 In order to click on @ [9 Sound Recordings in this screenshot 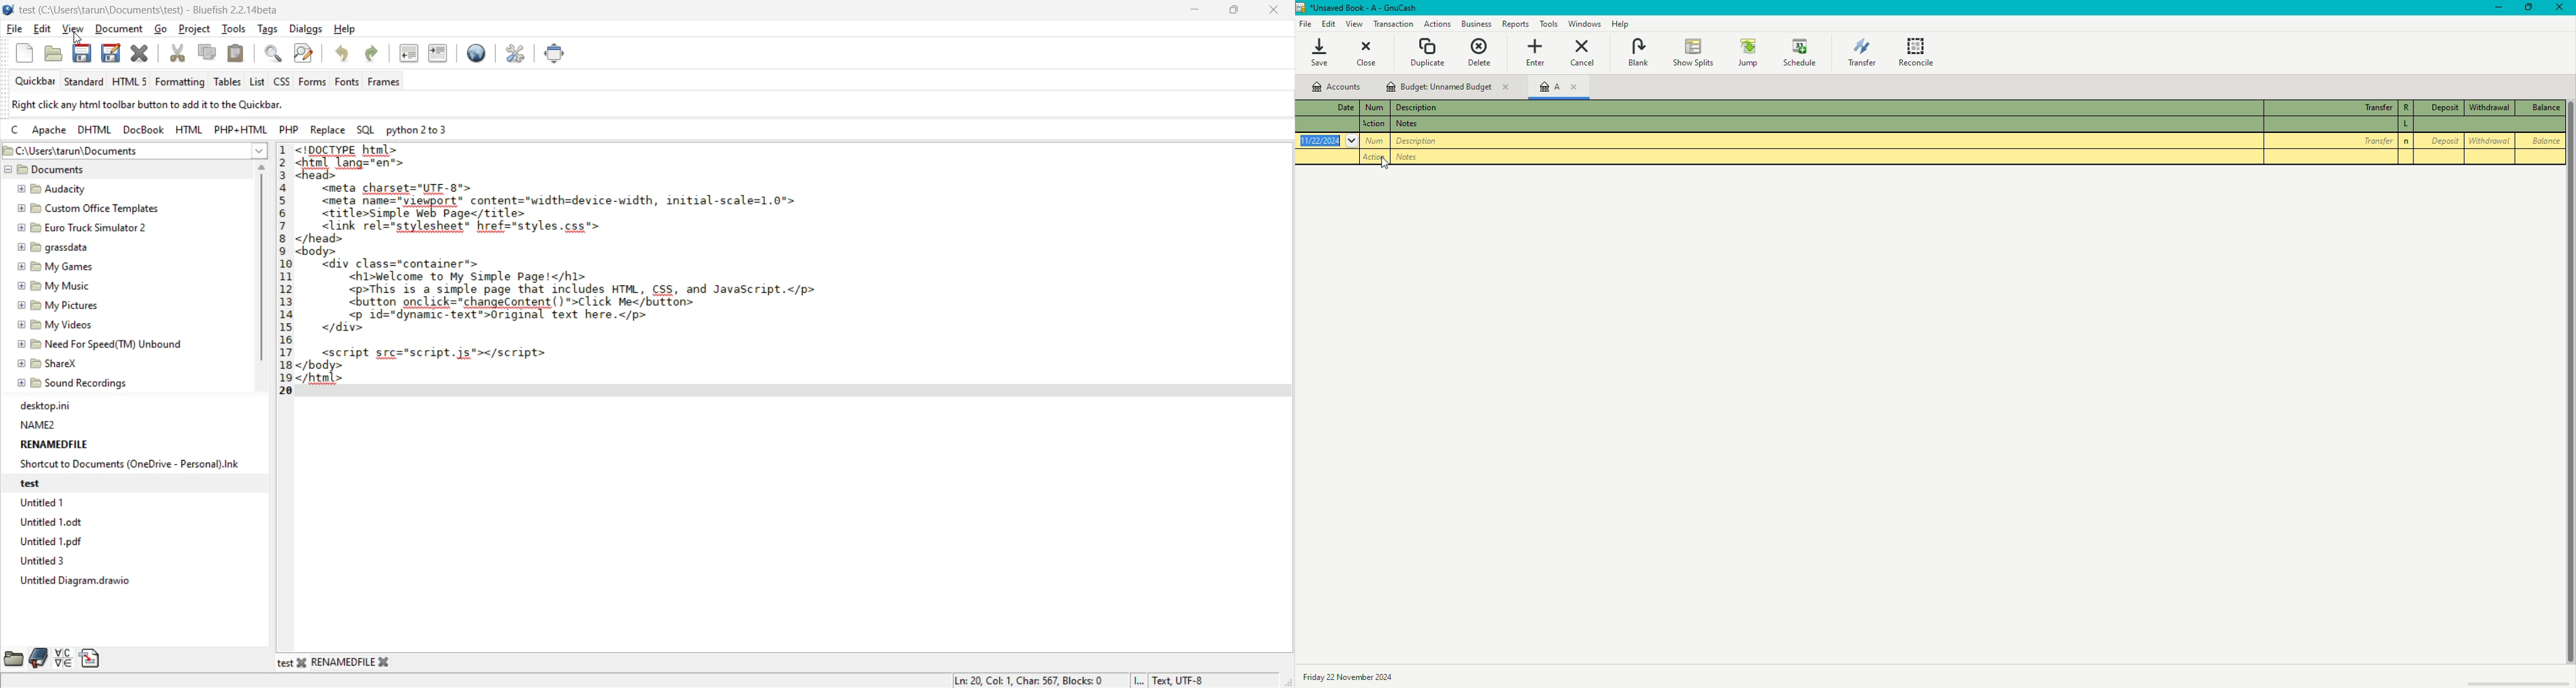, I will do `click(74, 385)`.